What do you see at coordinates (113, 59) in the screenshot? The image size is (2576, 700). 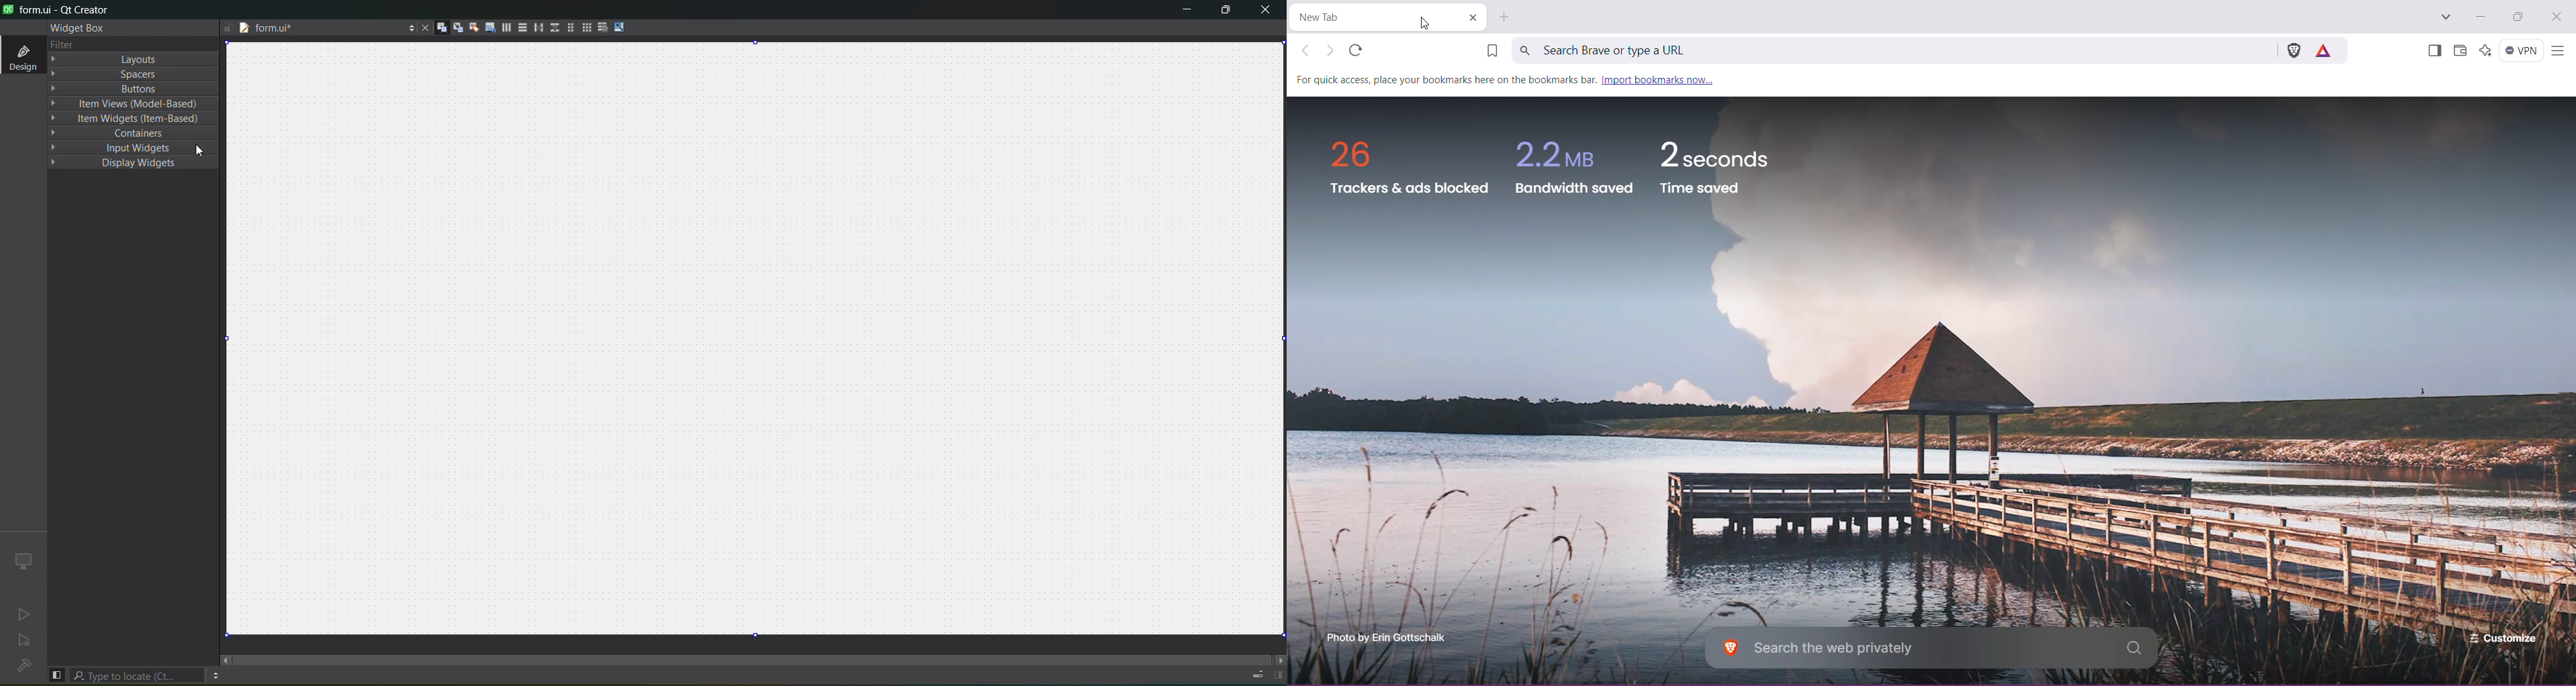 I see `layout` at bounding box center [113, 59].